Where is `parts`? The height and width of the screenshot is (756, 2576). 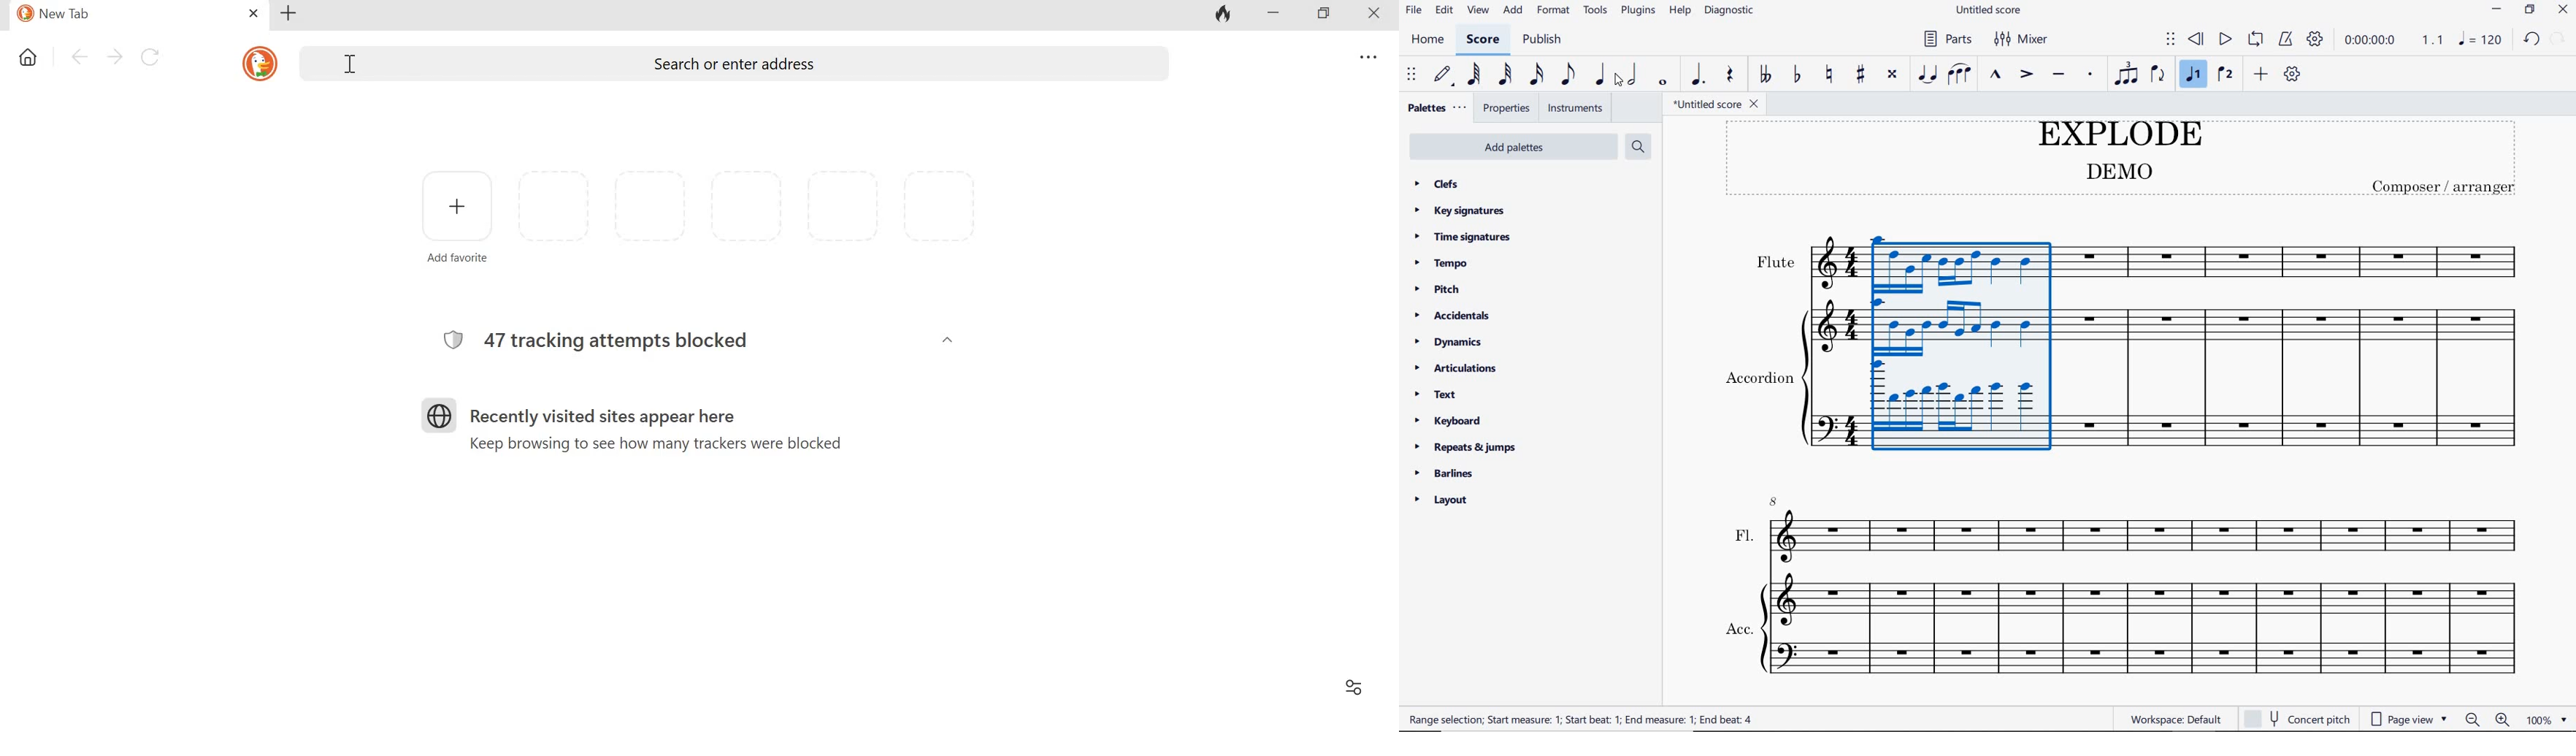 parts is located at coordinates (1946, 38).